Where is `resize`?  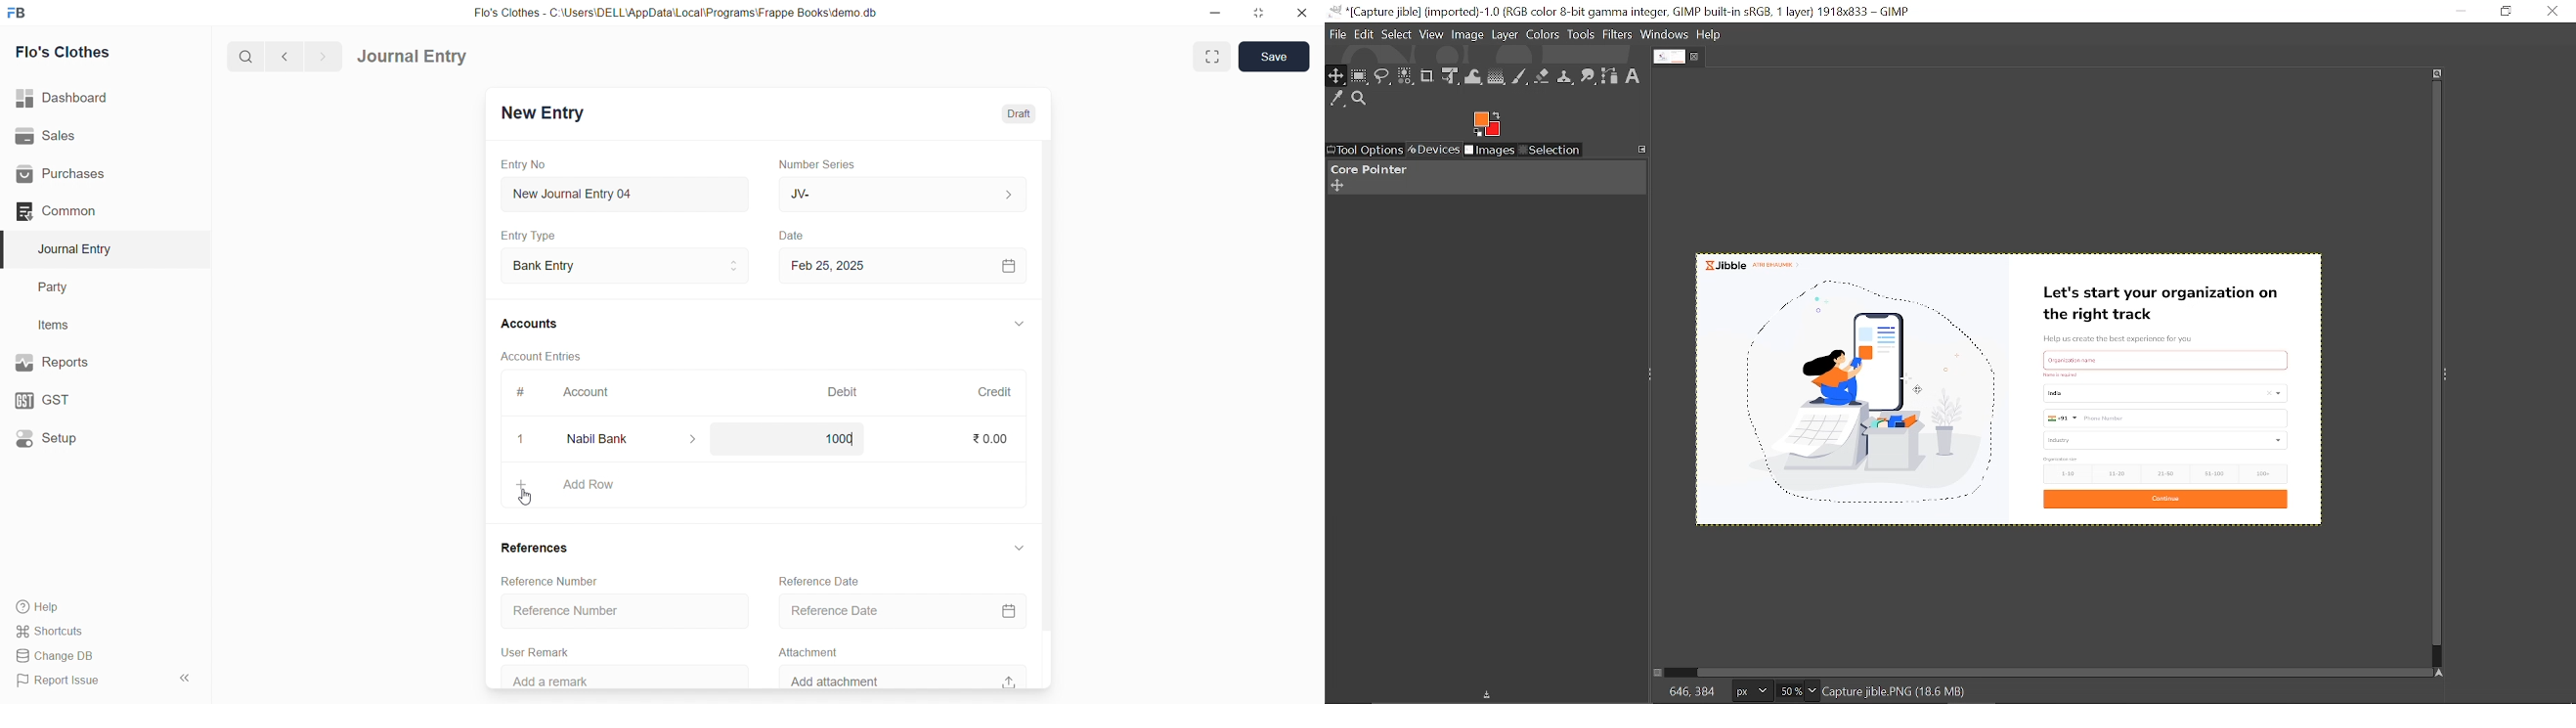
resize is located at coordinates (1255, 12).